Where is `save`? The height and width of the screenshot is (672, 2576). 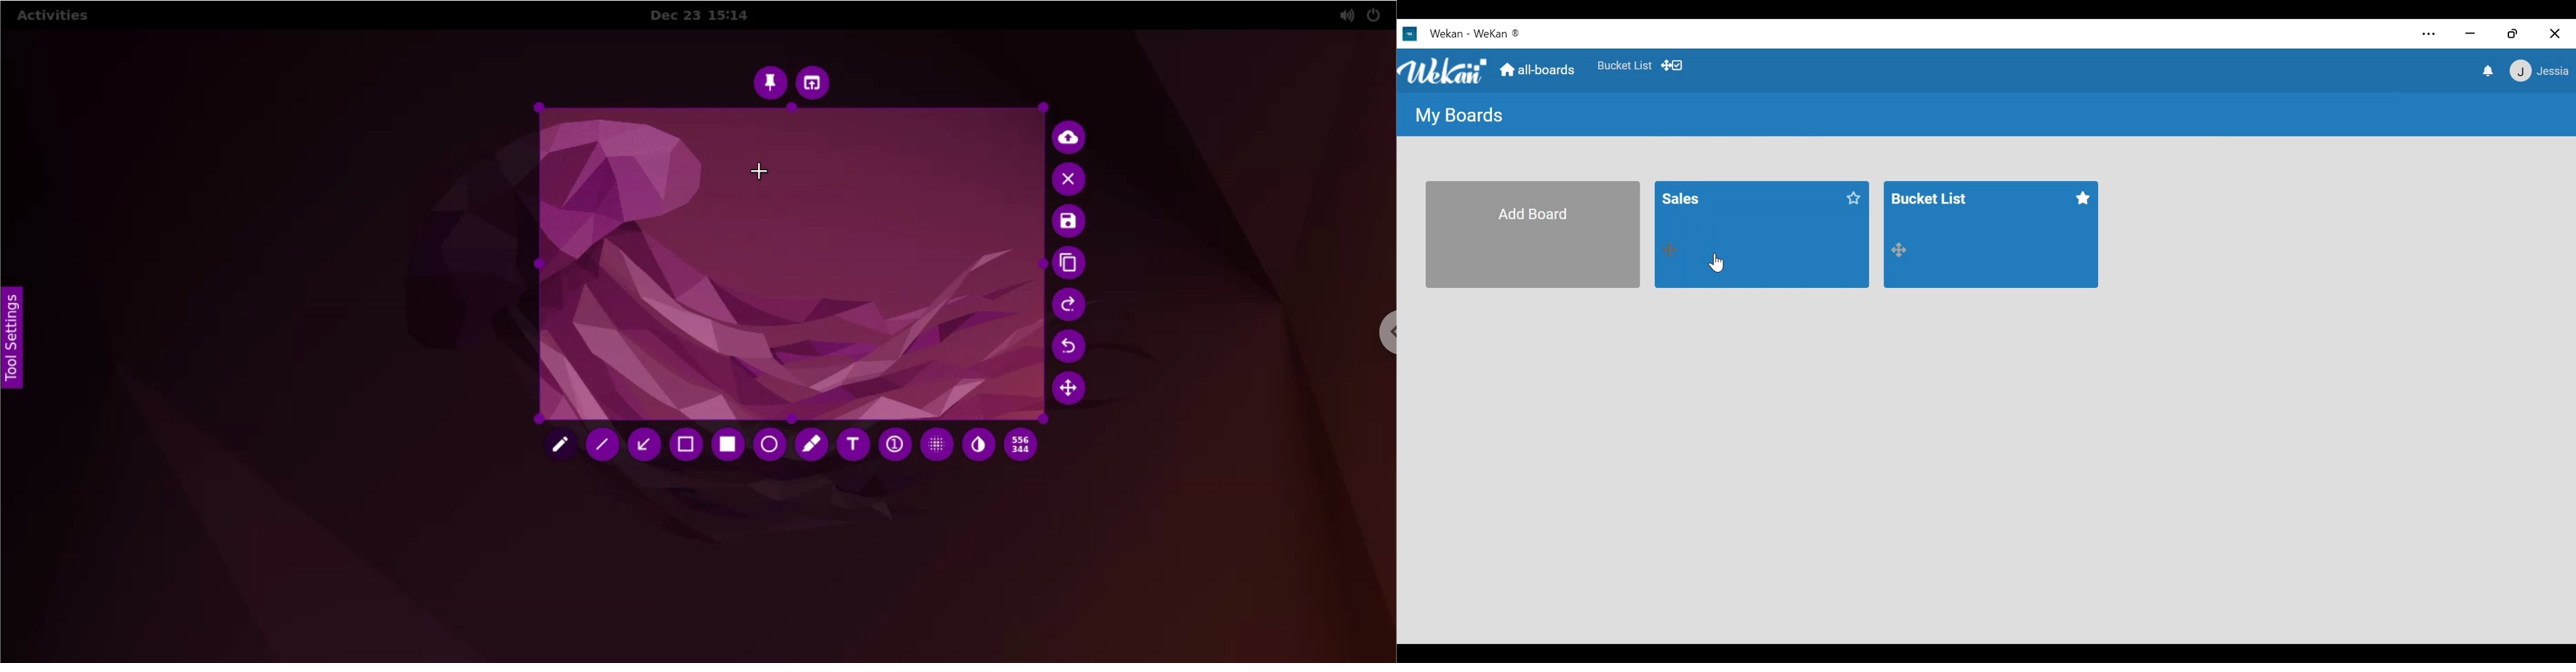 save is located at coordinates (1073, 222).